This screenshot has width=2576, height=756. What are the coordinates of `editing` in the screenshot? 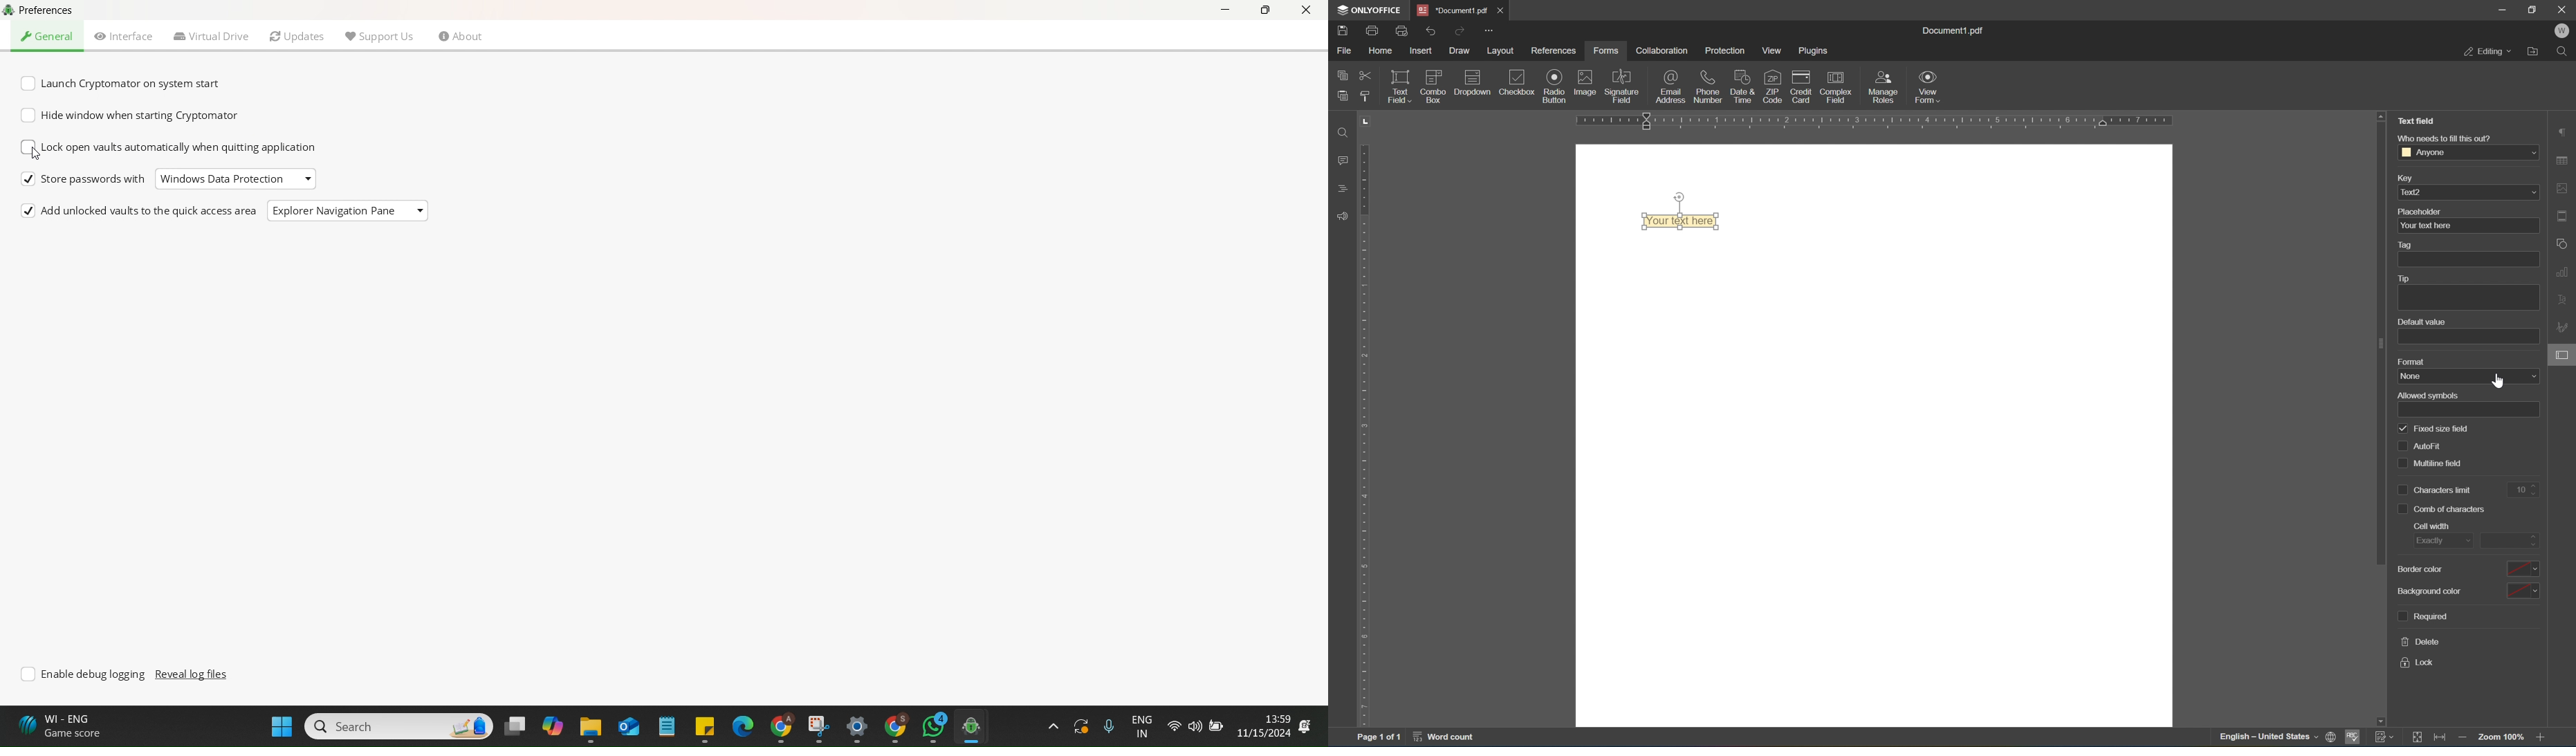 It's located at (2486, 52).